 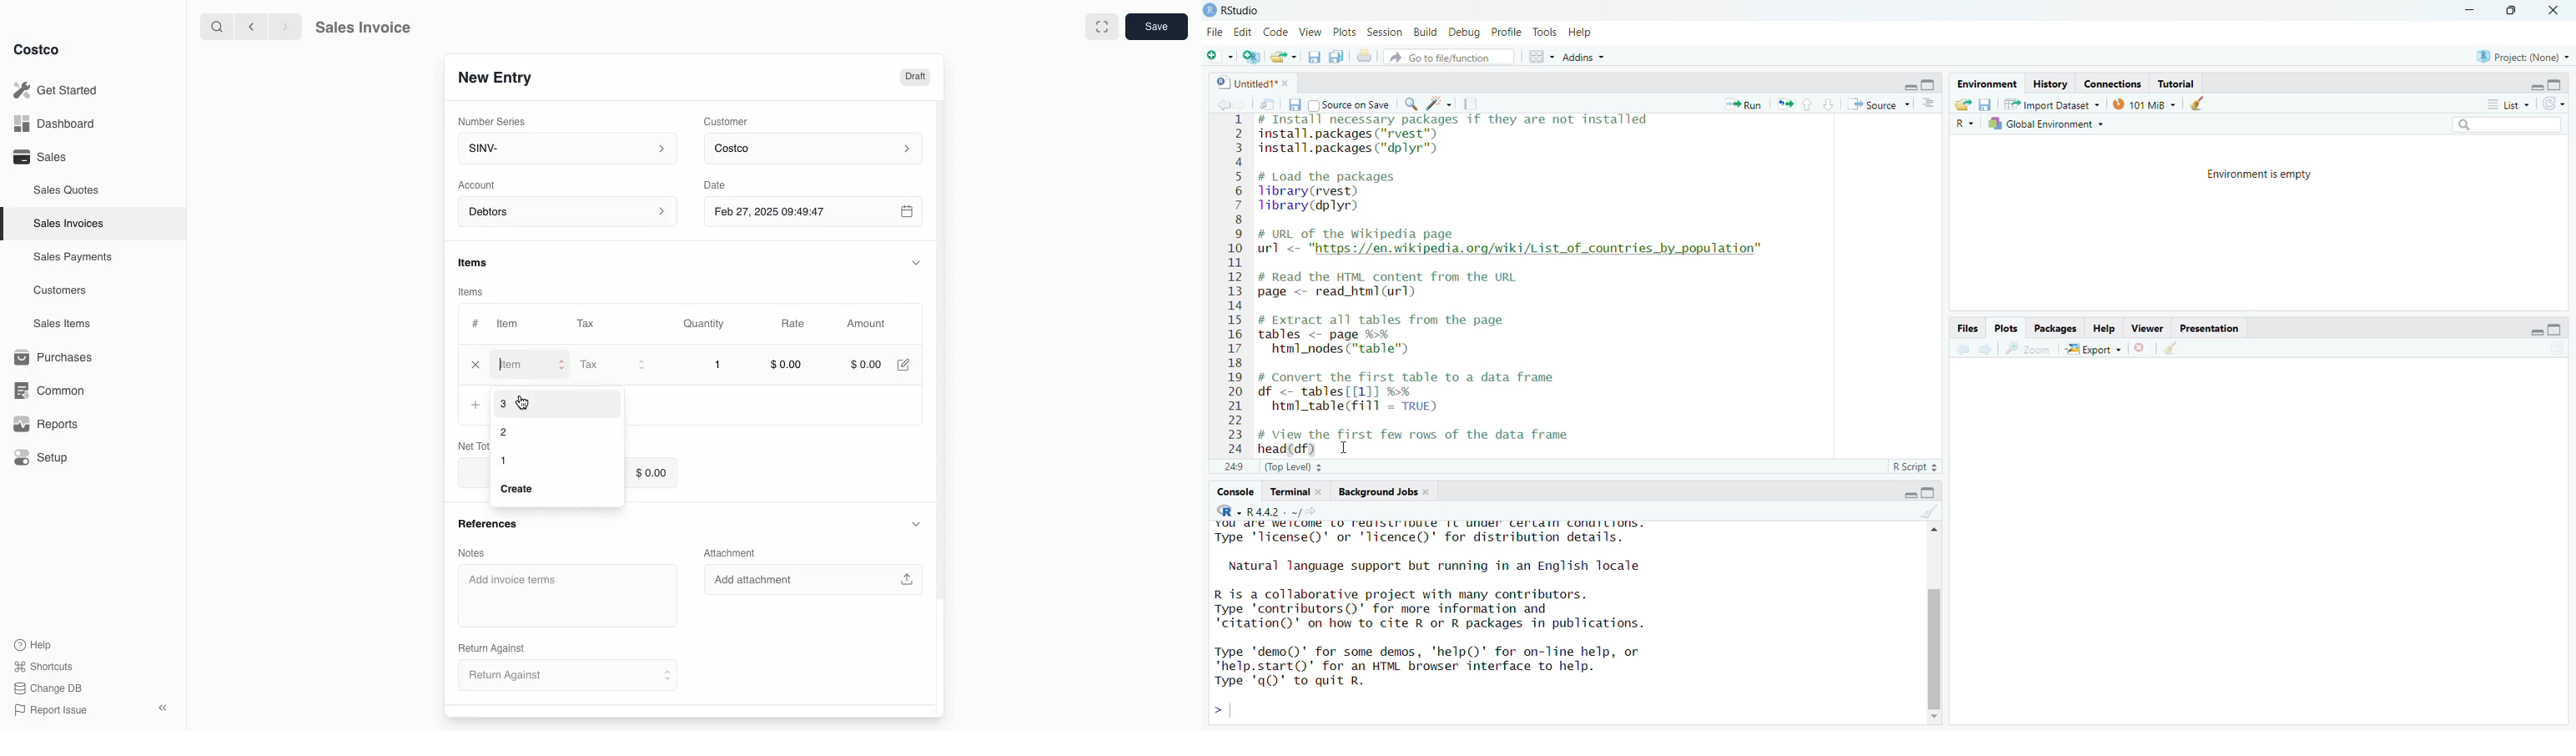 I want to click on save, so click(x=1314, y=57).